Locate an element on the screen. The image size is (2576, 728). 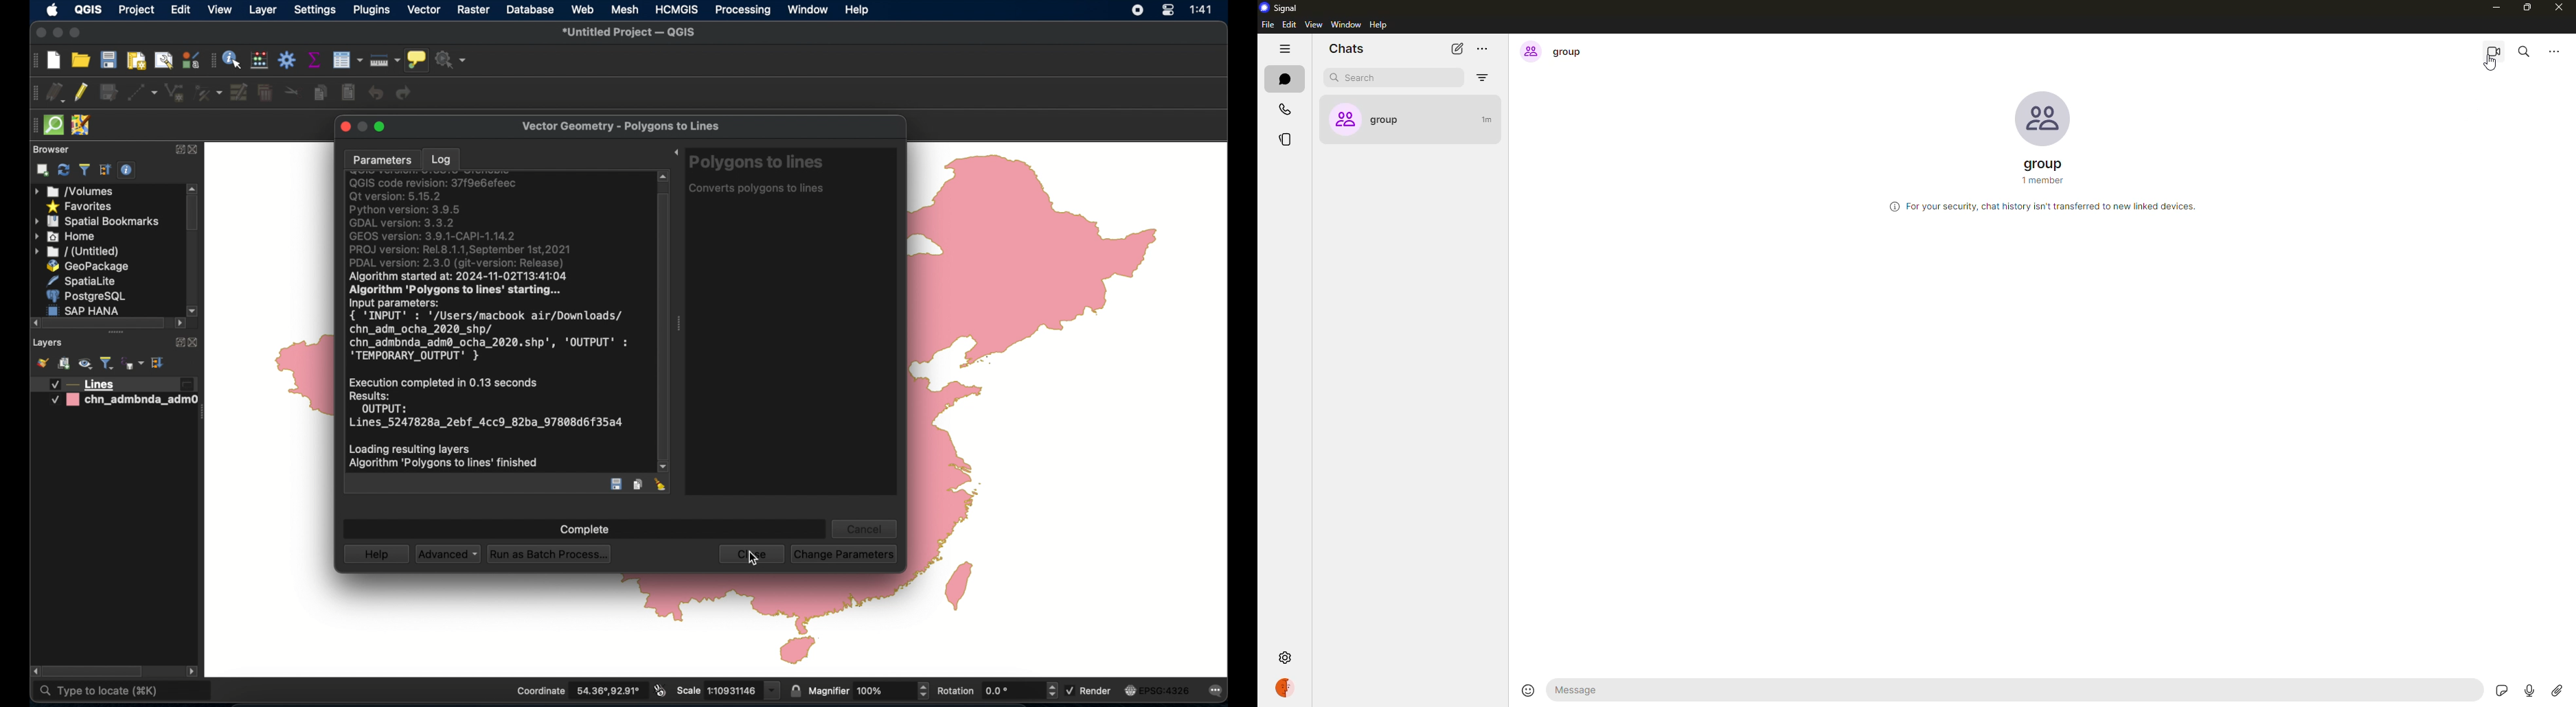
processing  is located at coordinates (743, 10).